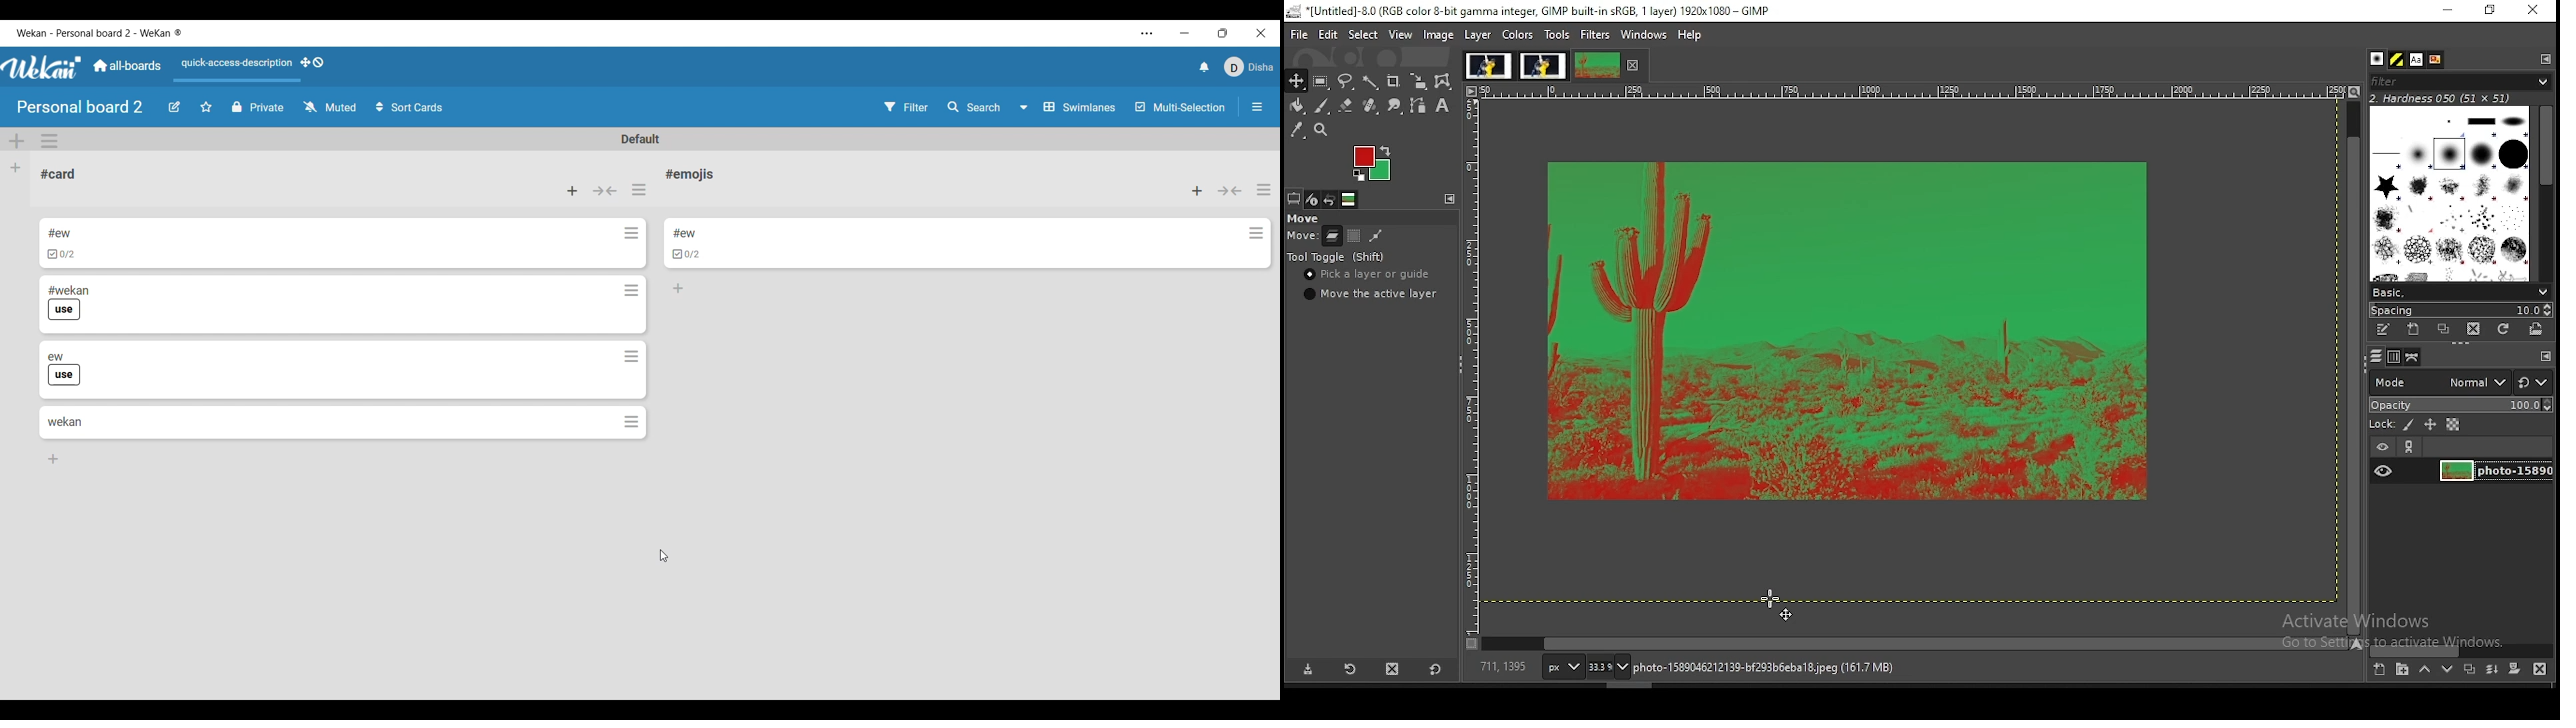 This screenshot has width=2576, height=728. Describe the element at coordinates (631, 353) in the screenshot. I see `Card actions ` at that location.